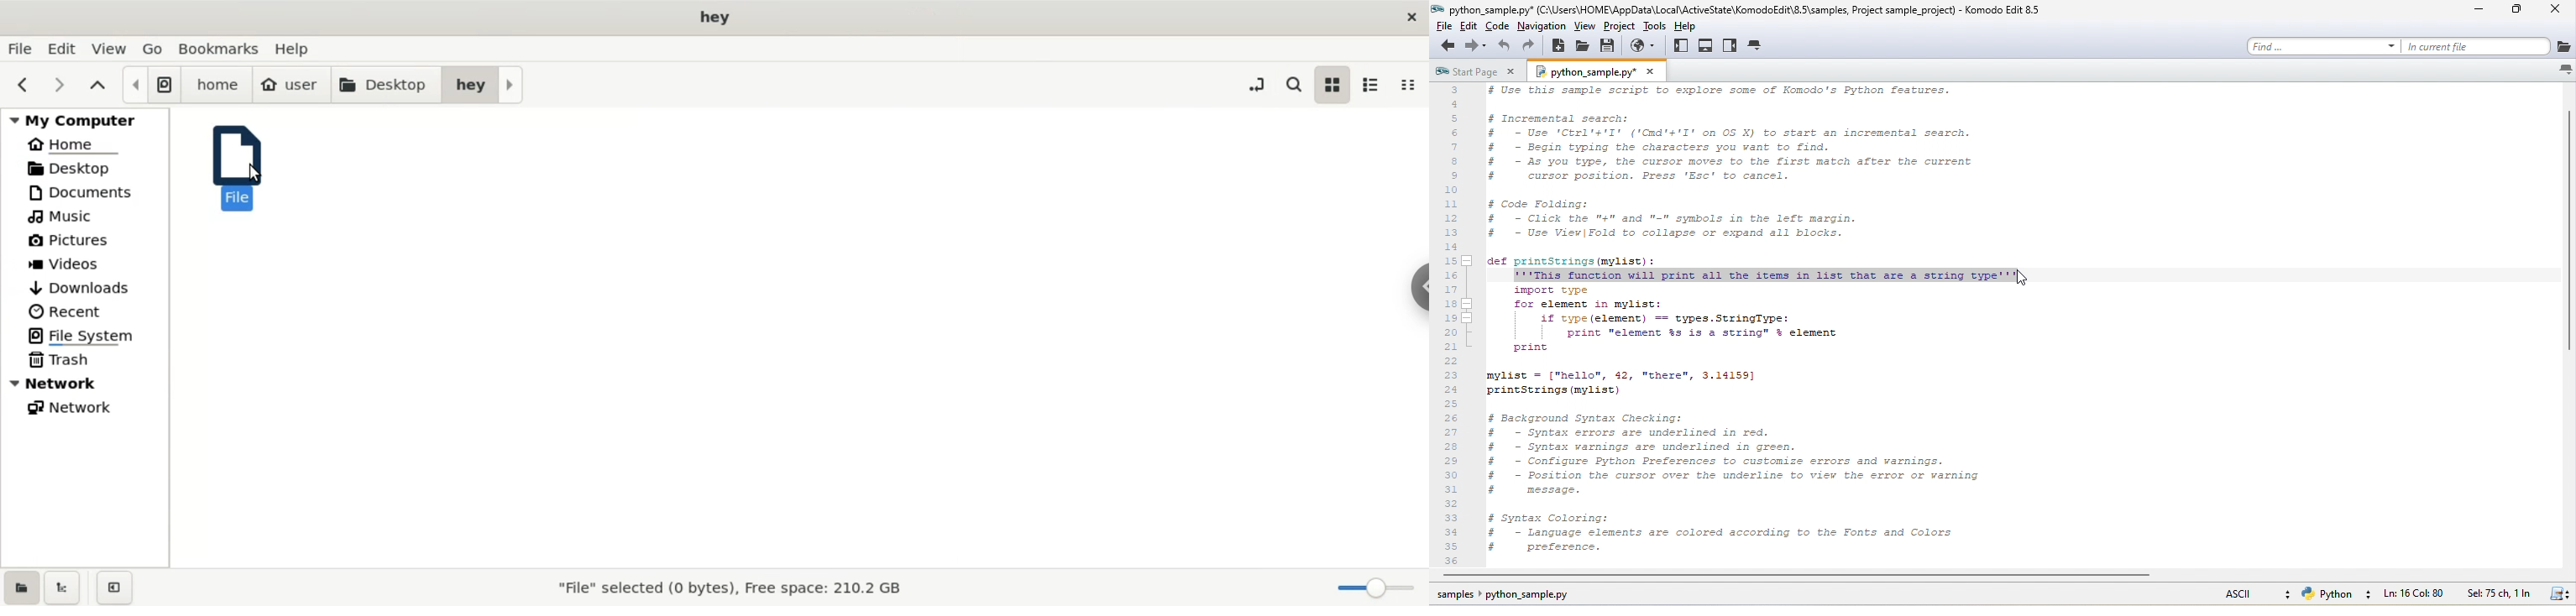 This screenshot has width=2576, height=616. I want to click on python, so click(2334, 596).